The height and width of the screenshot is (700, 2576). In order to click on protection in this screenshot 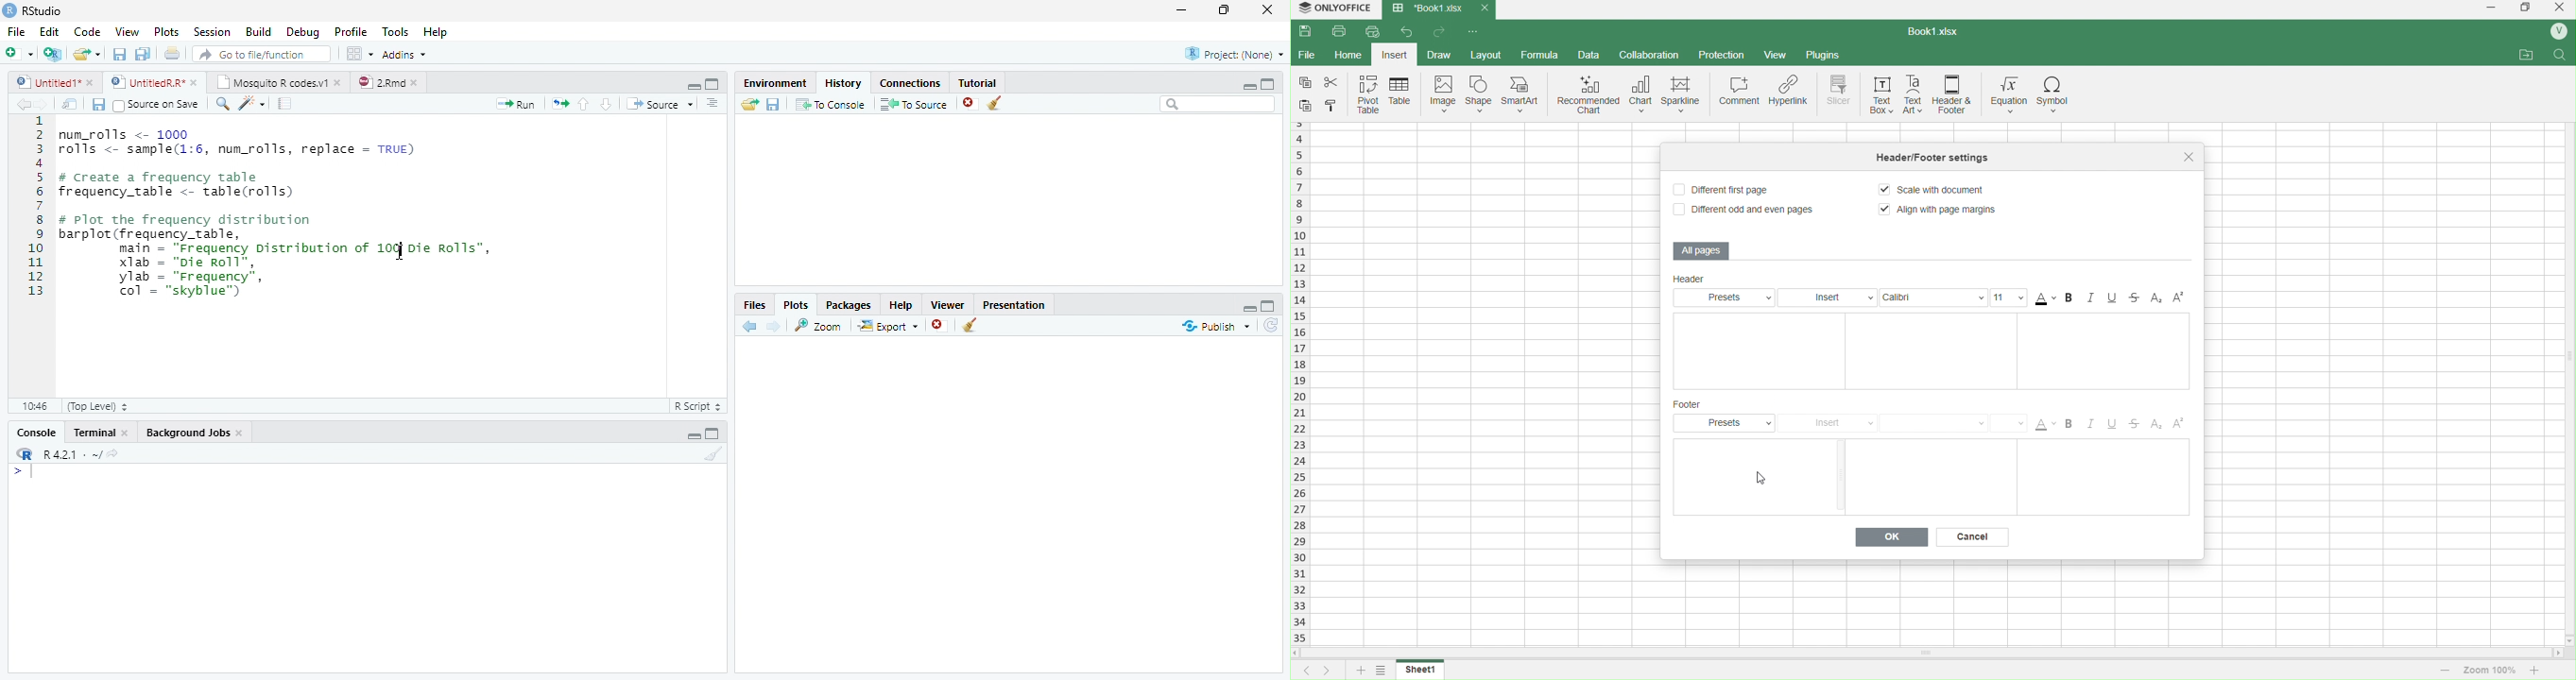, I will do `click(1719, 54)`.